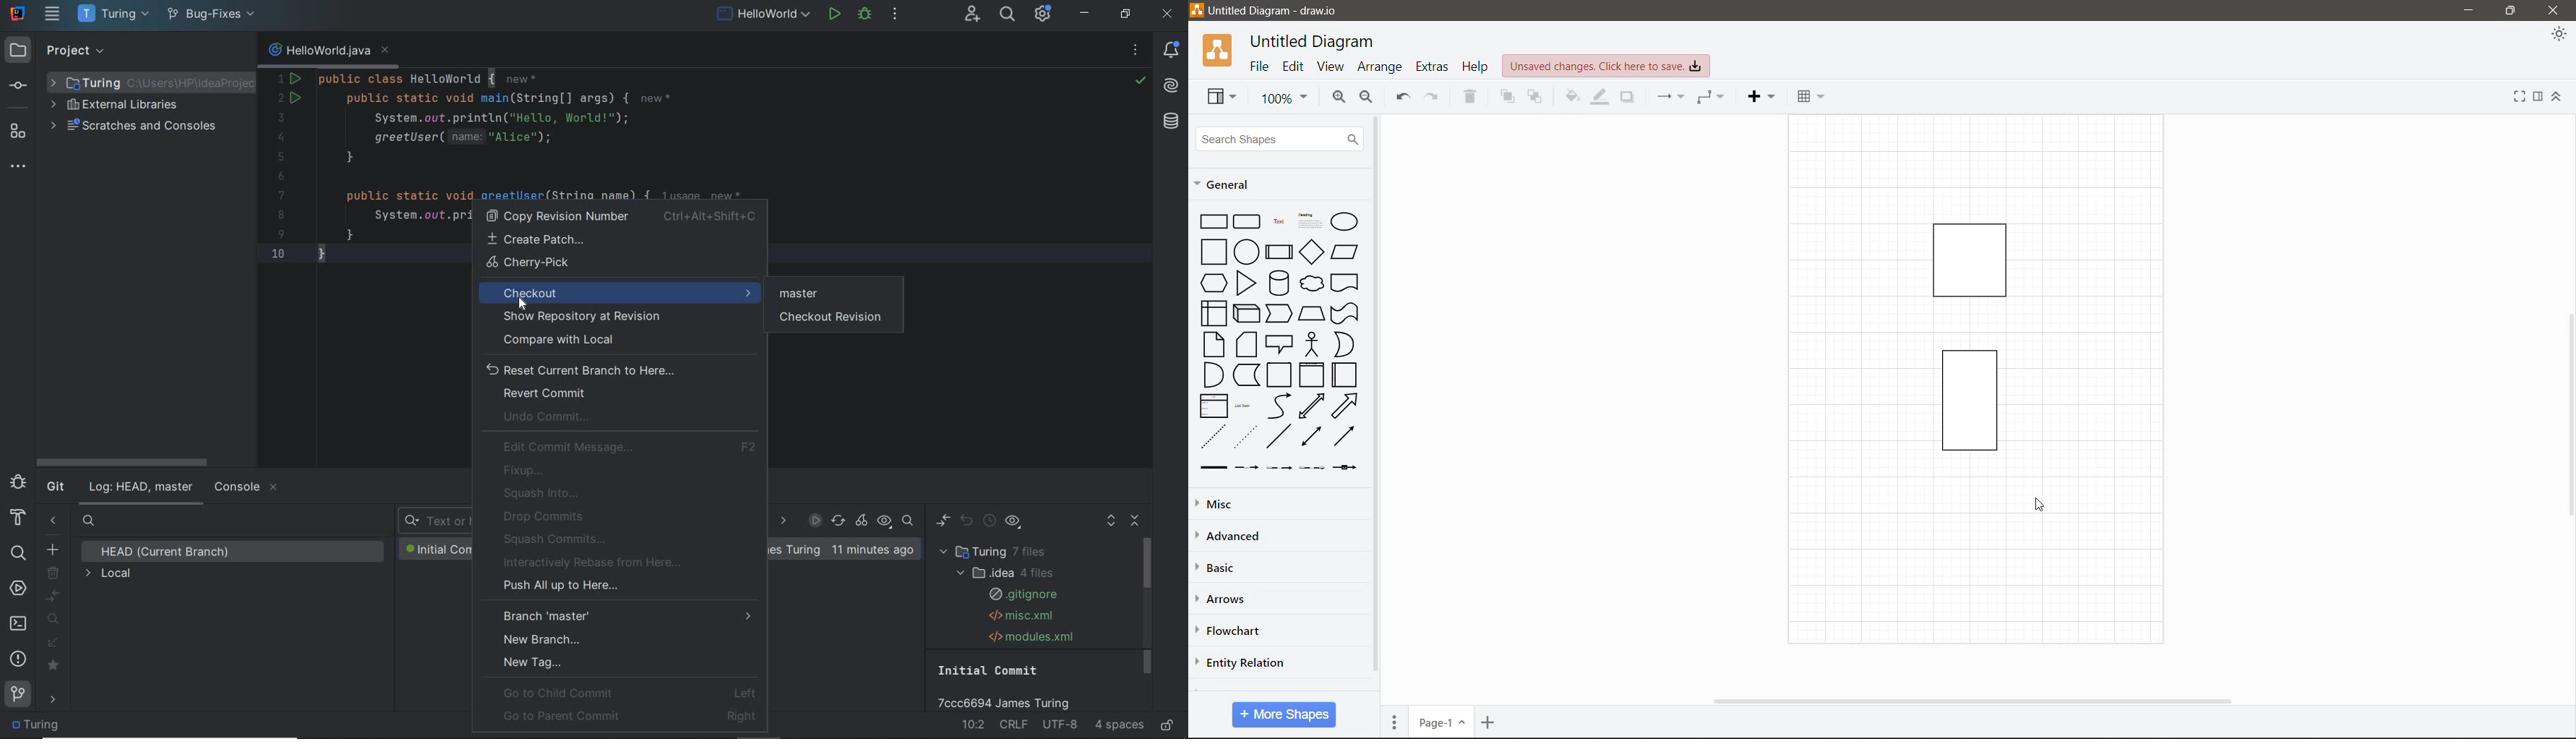 This screenshot has height=756, width=2576. What do you see at coordinates (863, 522) in the screenshot?
I see `cherry-pick` at bounding box center [863, 522].